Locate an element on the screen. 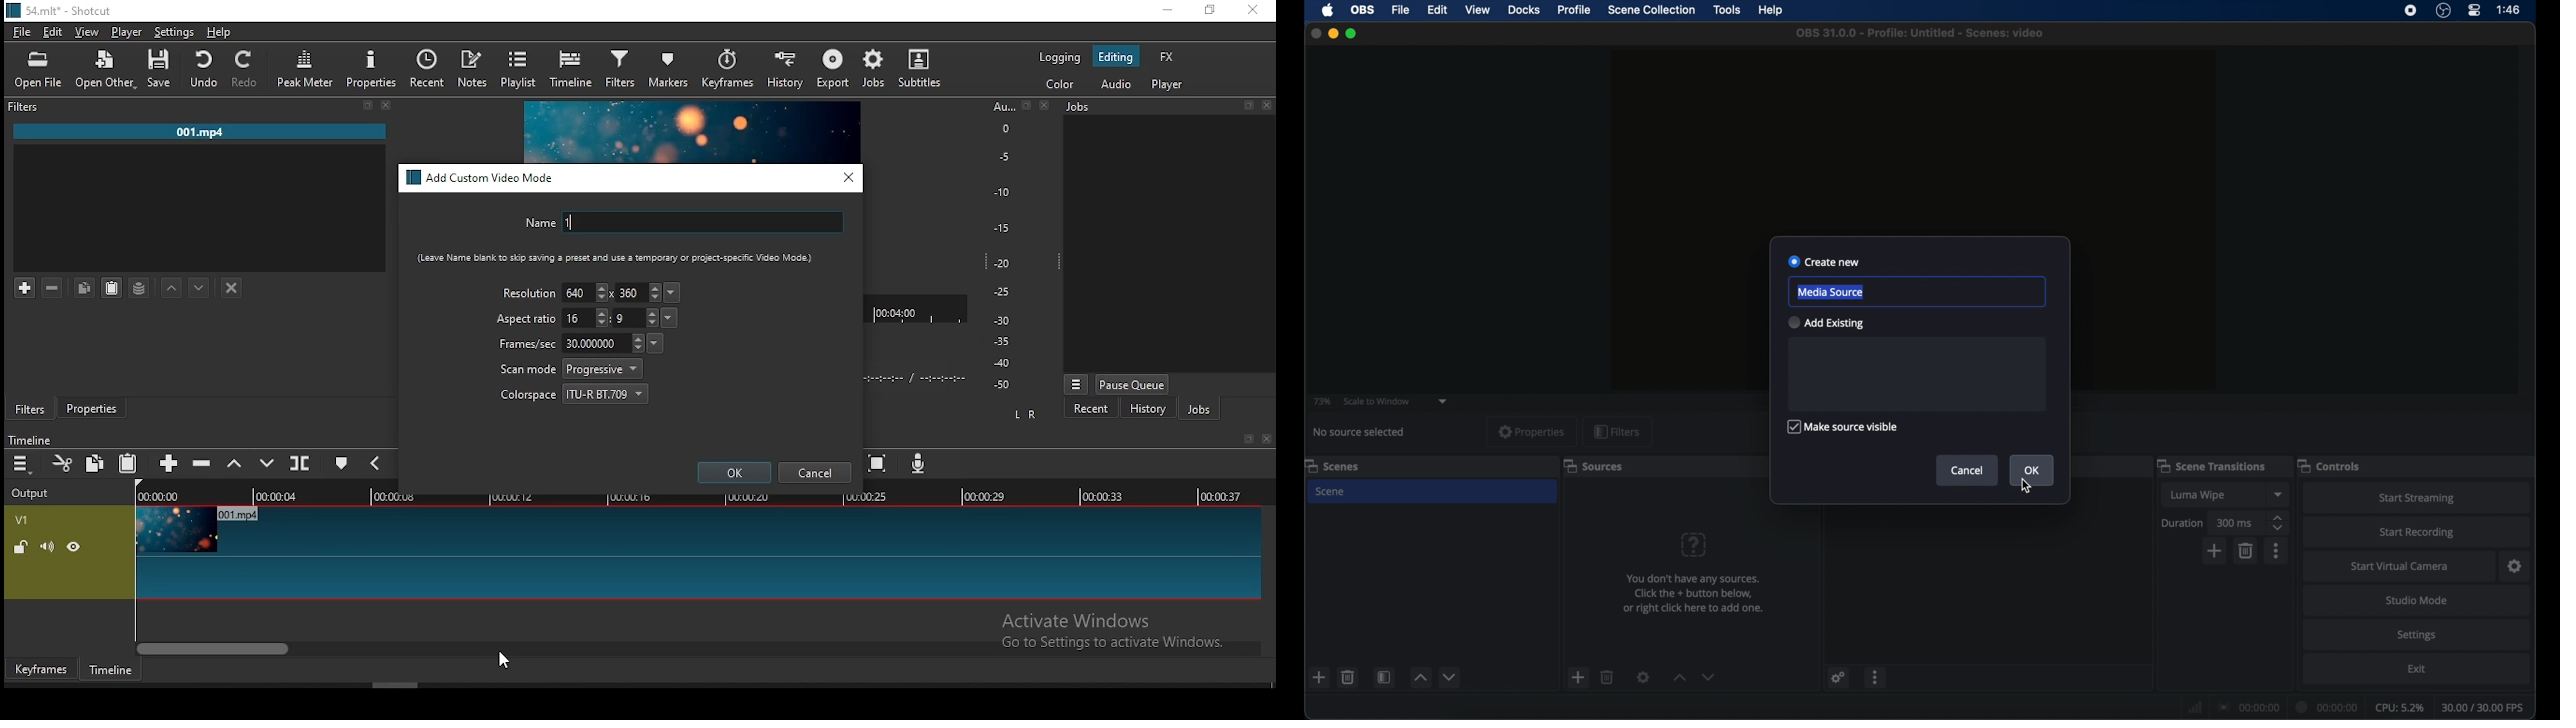 This screenshot has height=728, width=2576. more options is located at coordinates (1875, 679).